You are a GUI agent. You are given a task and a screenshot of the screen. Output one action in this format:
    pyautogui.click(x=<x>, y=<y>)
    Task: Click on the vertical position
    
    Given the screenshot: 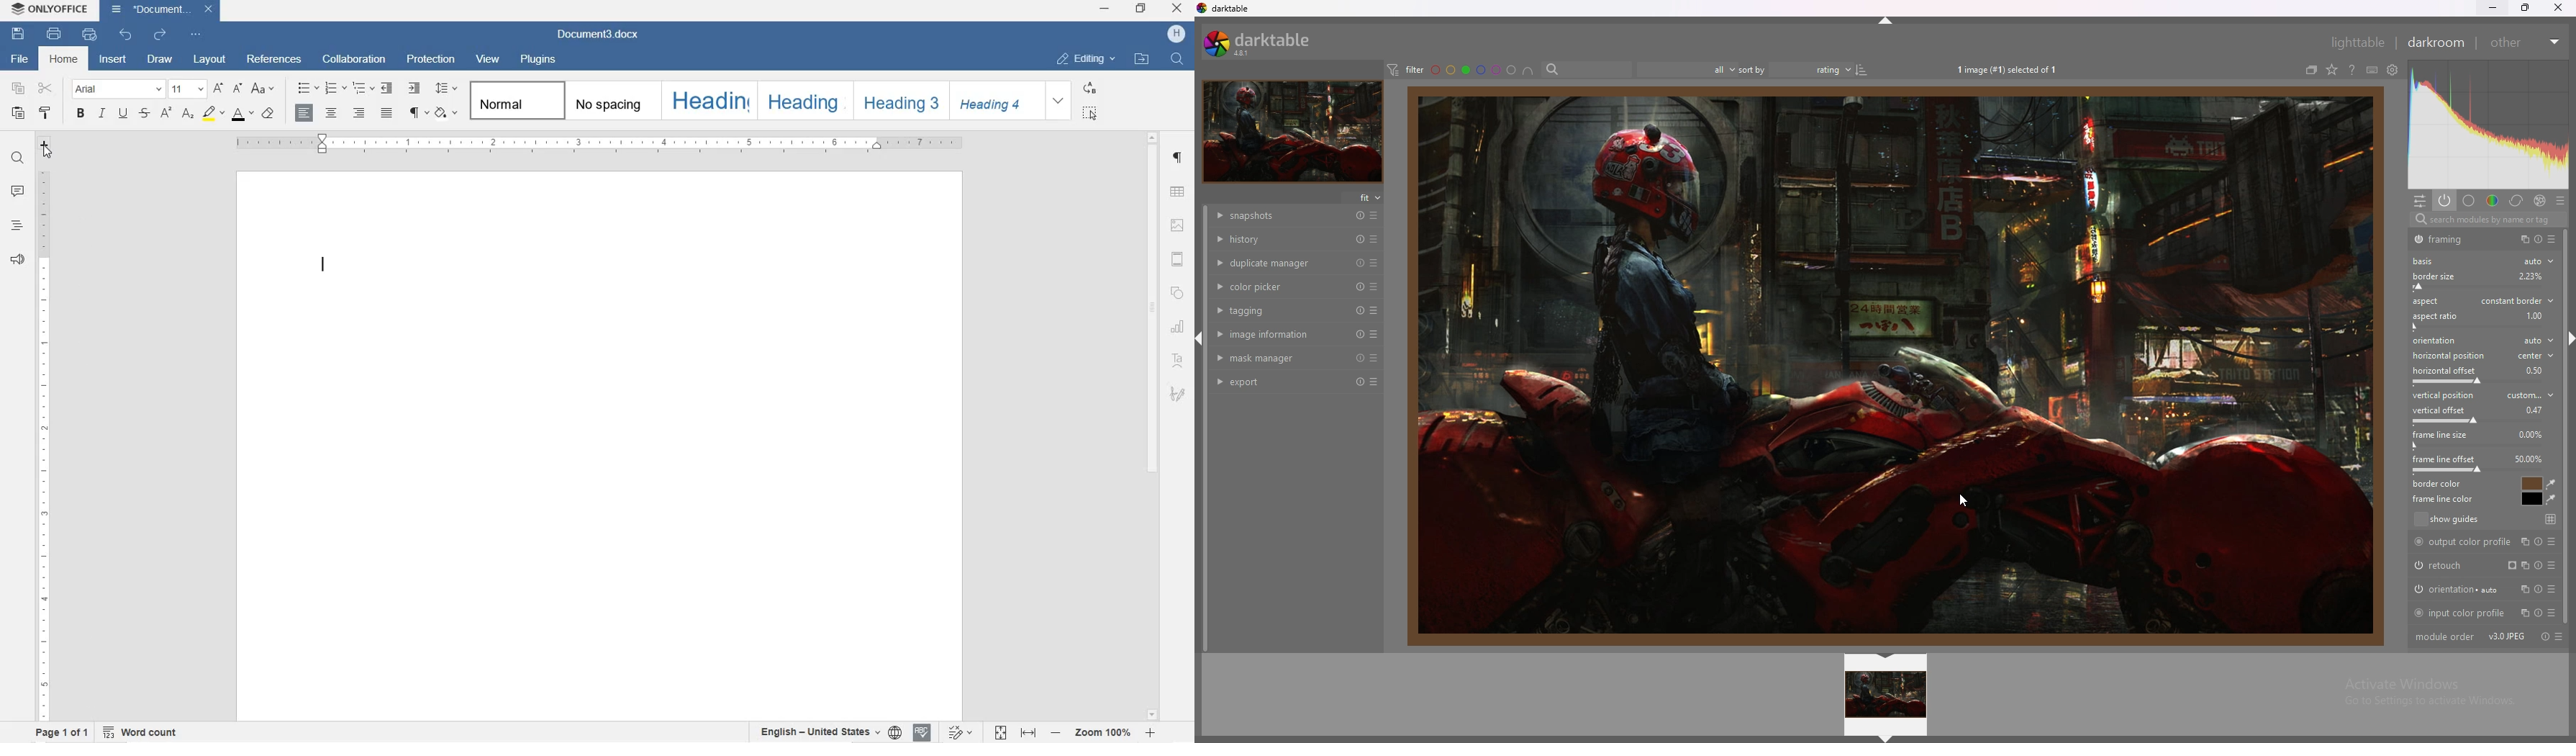 What is the action you would take?
    pyautogui.click(x=2483, y=395)
    